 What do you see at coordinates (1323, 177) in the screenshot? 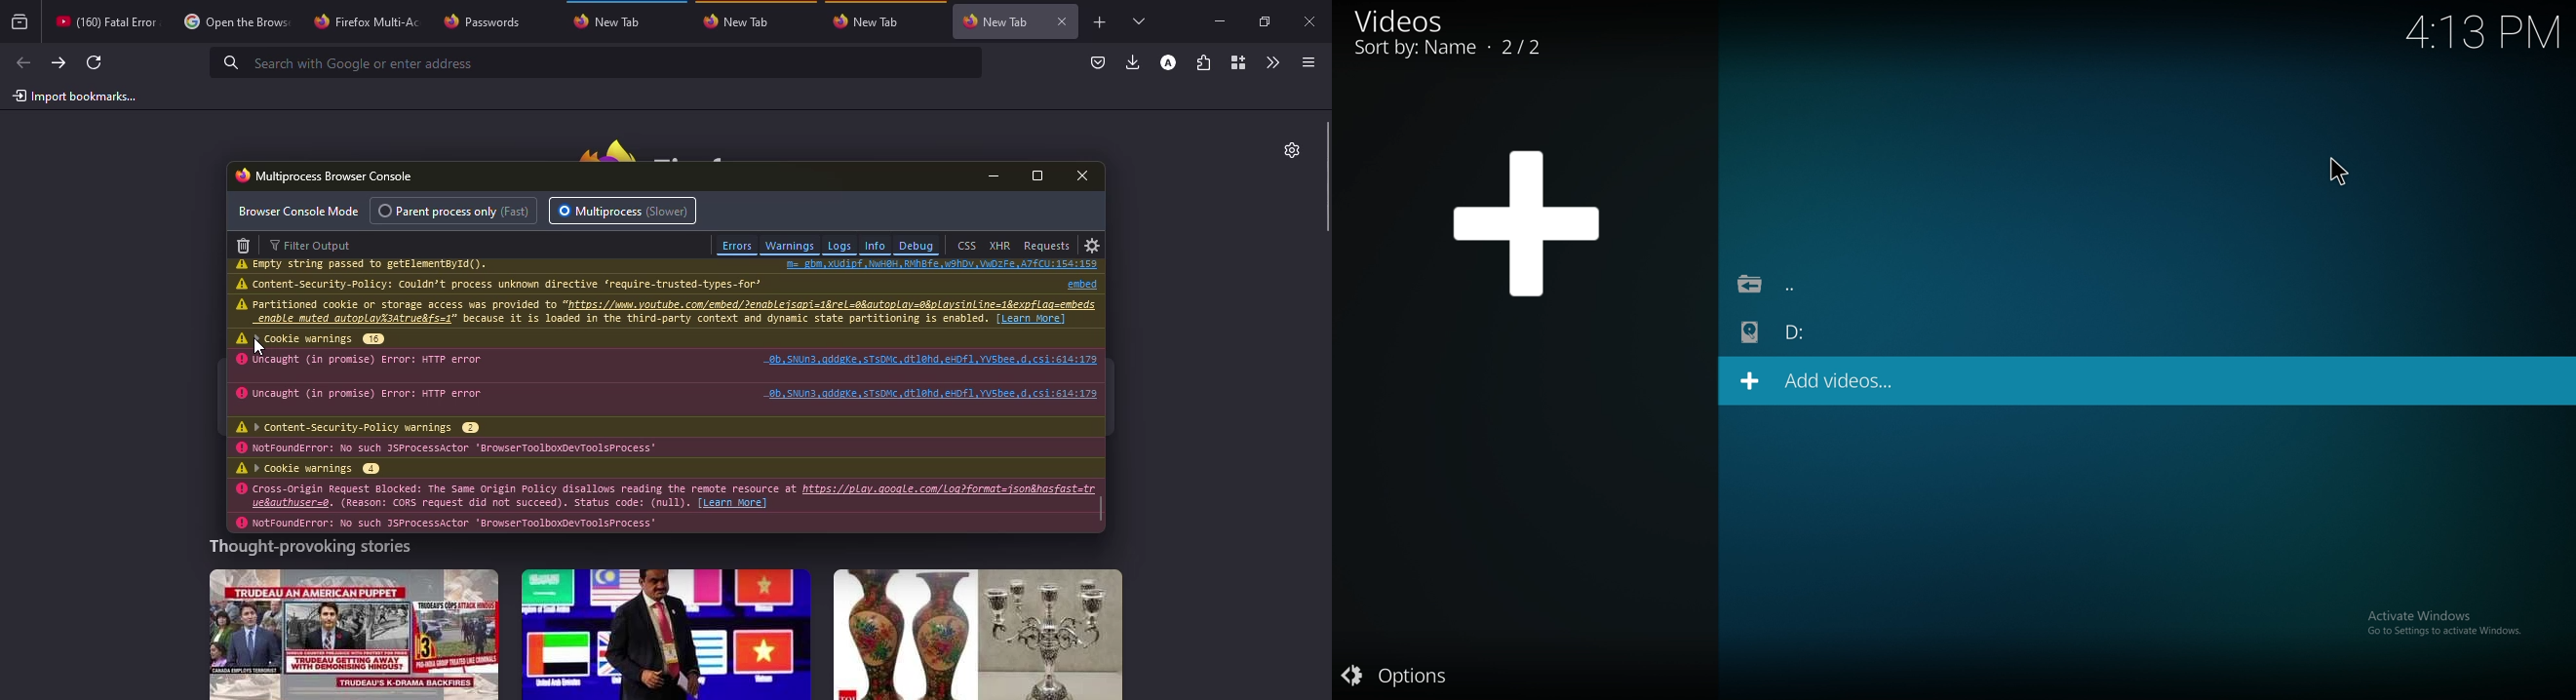
I see `vertical scroll bar` at bounding box center [1323, 177].